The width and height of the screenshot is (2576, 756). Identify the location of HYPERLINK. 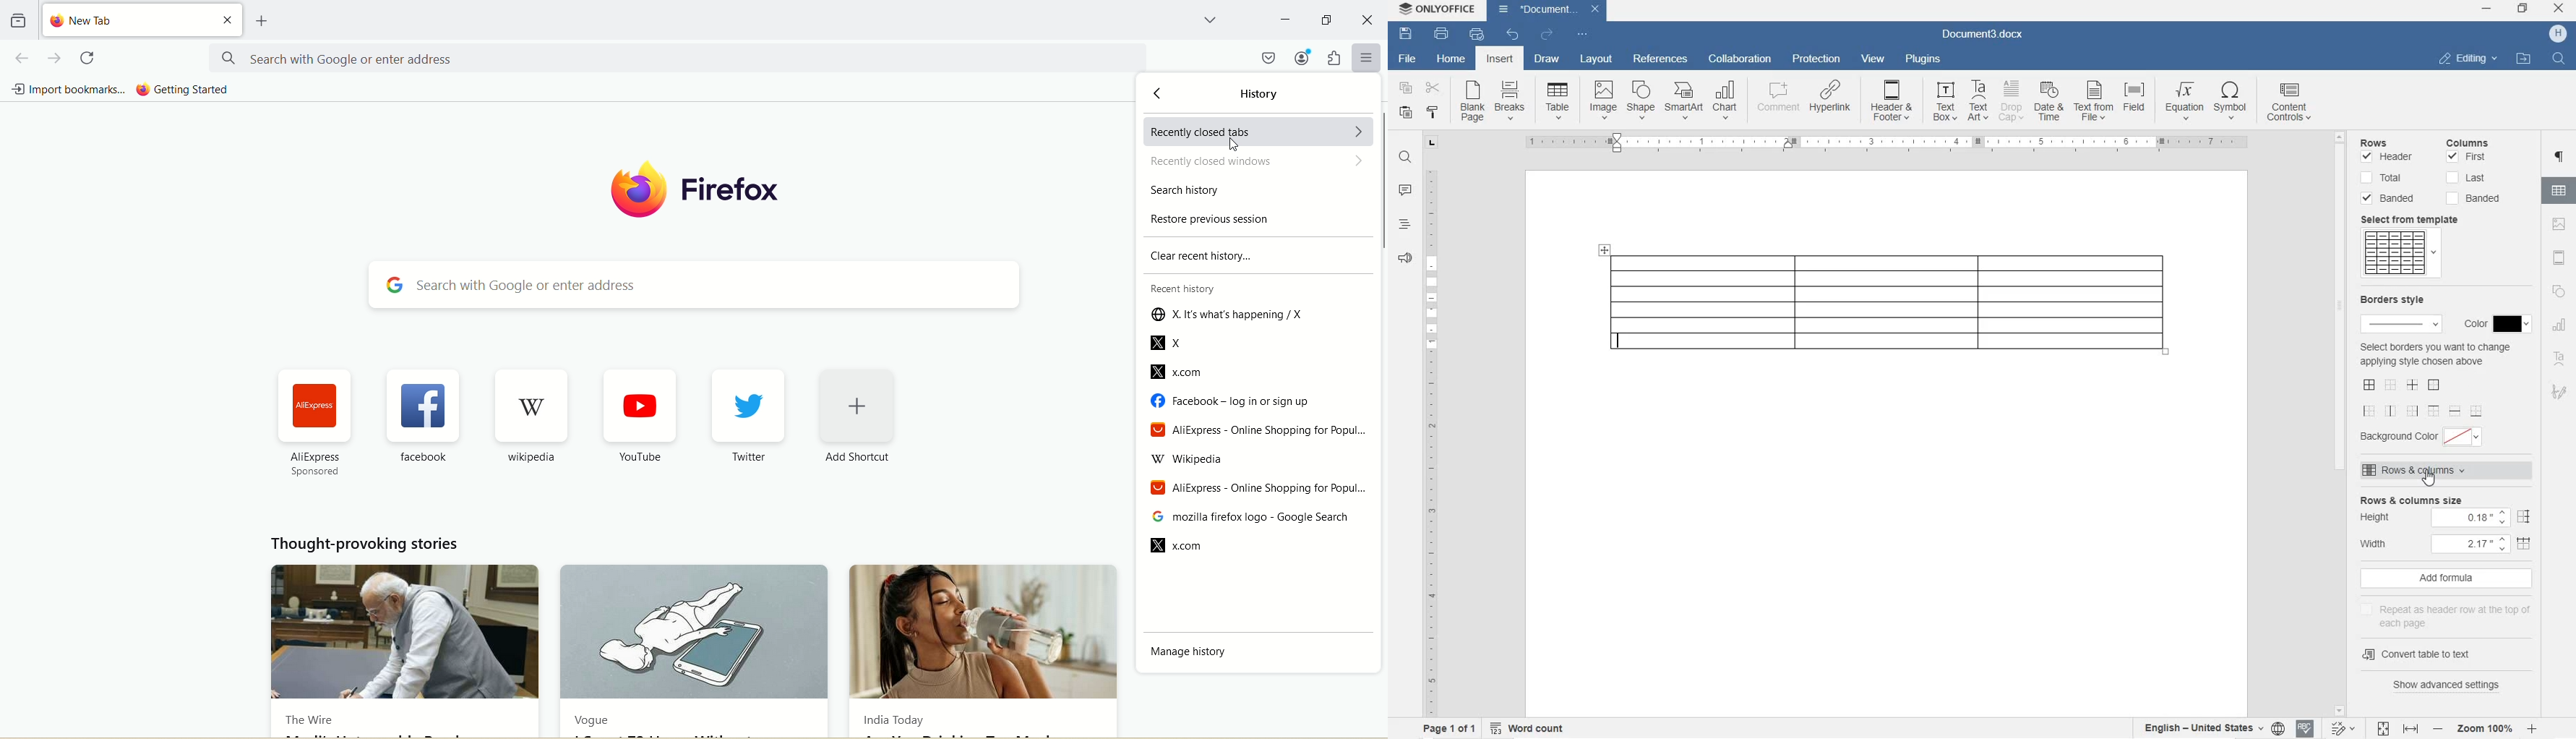
(1832, 96).